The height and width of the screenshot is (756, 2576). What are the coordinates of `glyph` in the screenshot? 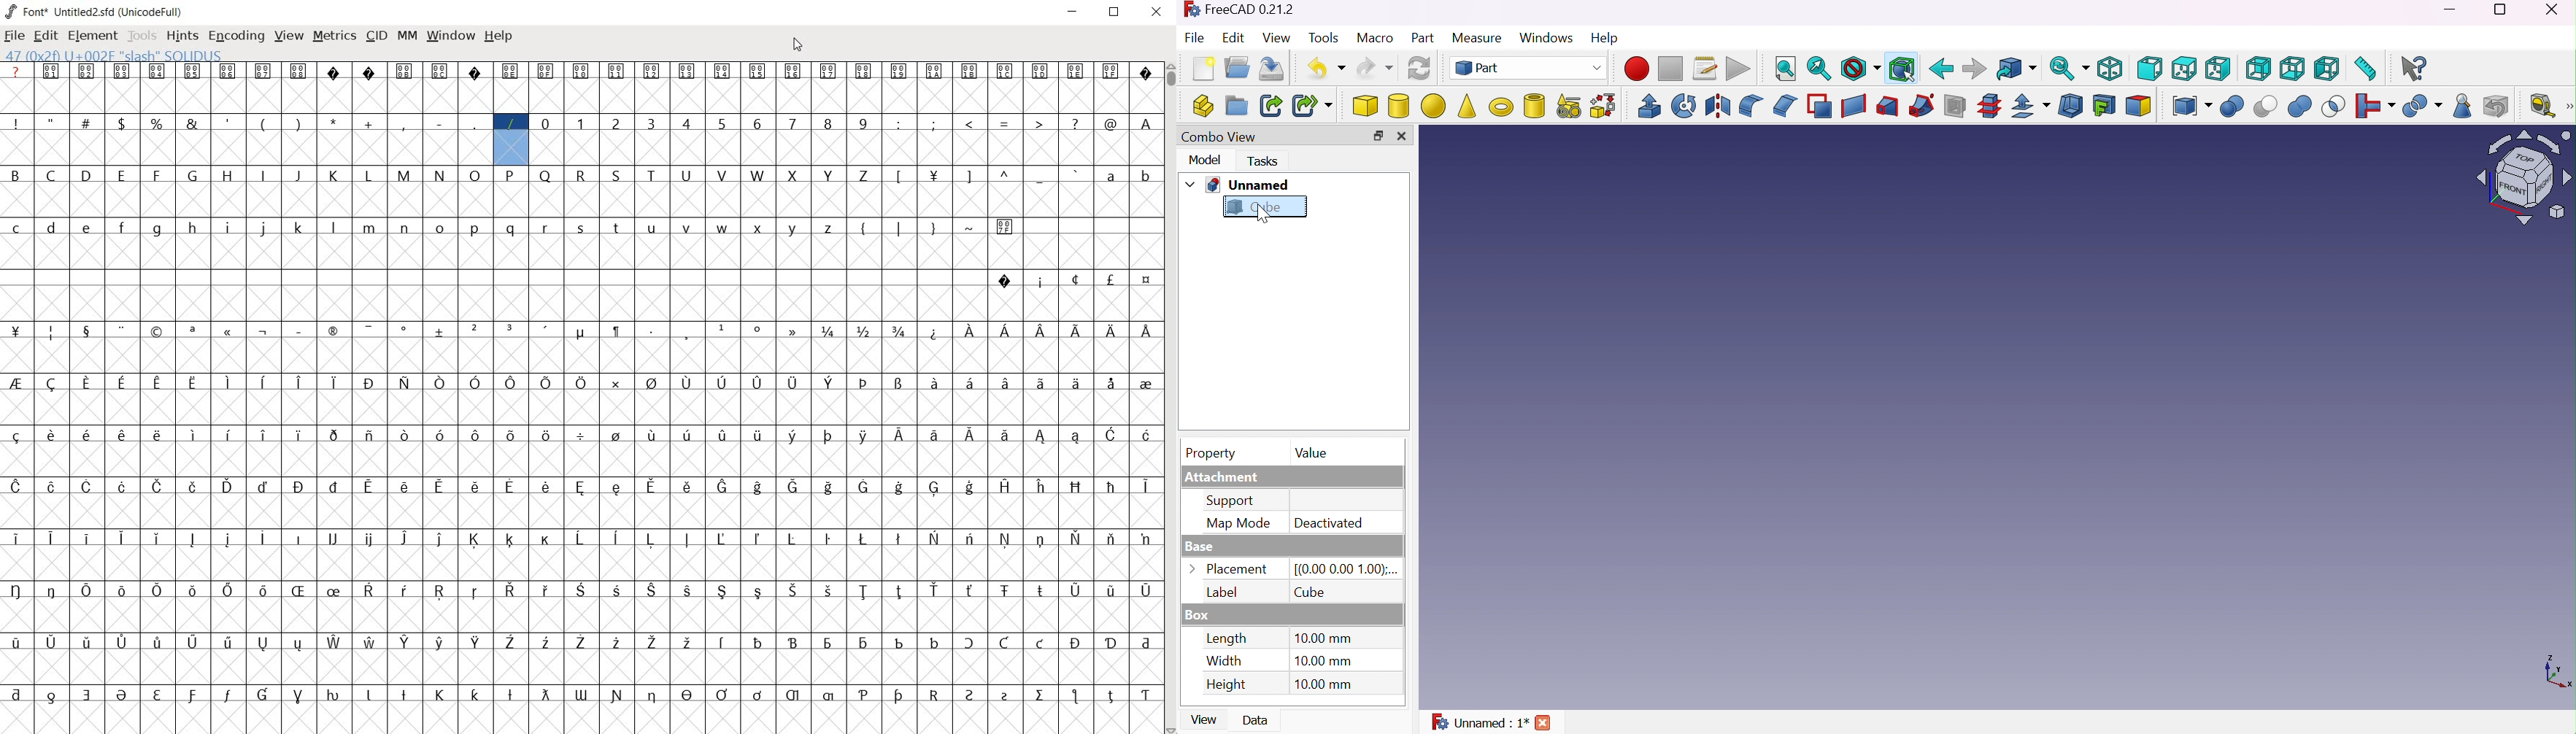 It's located at (511, 229).